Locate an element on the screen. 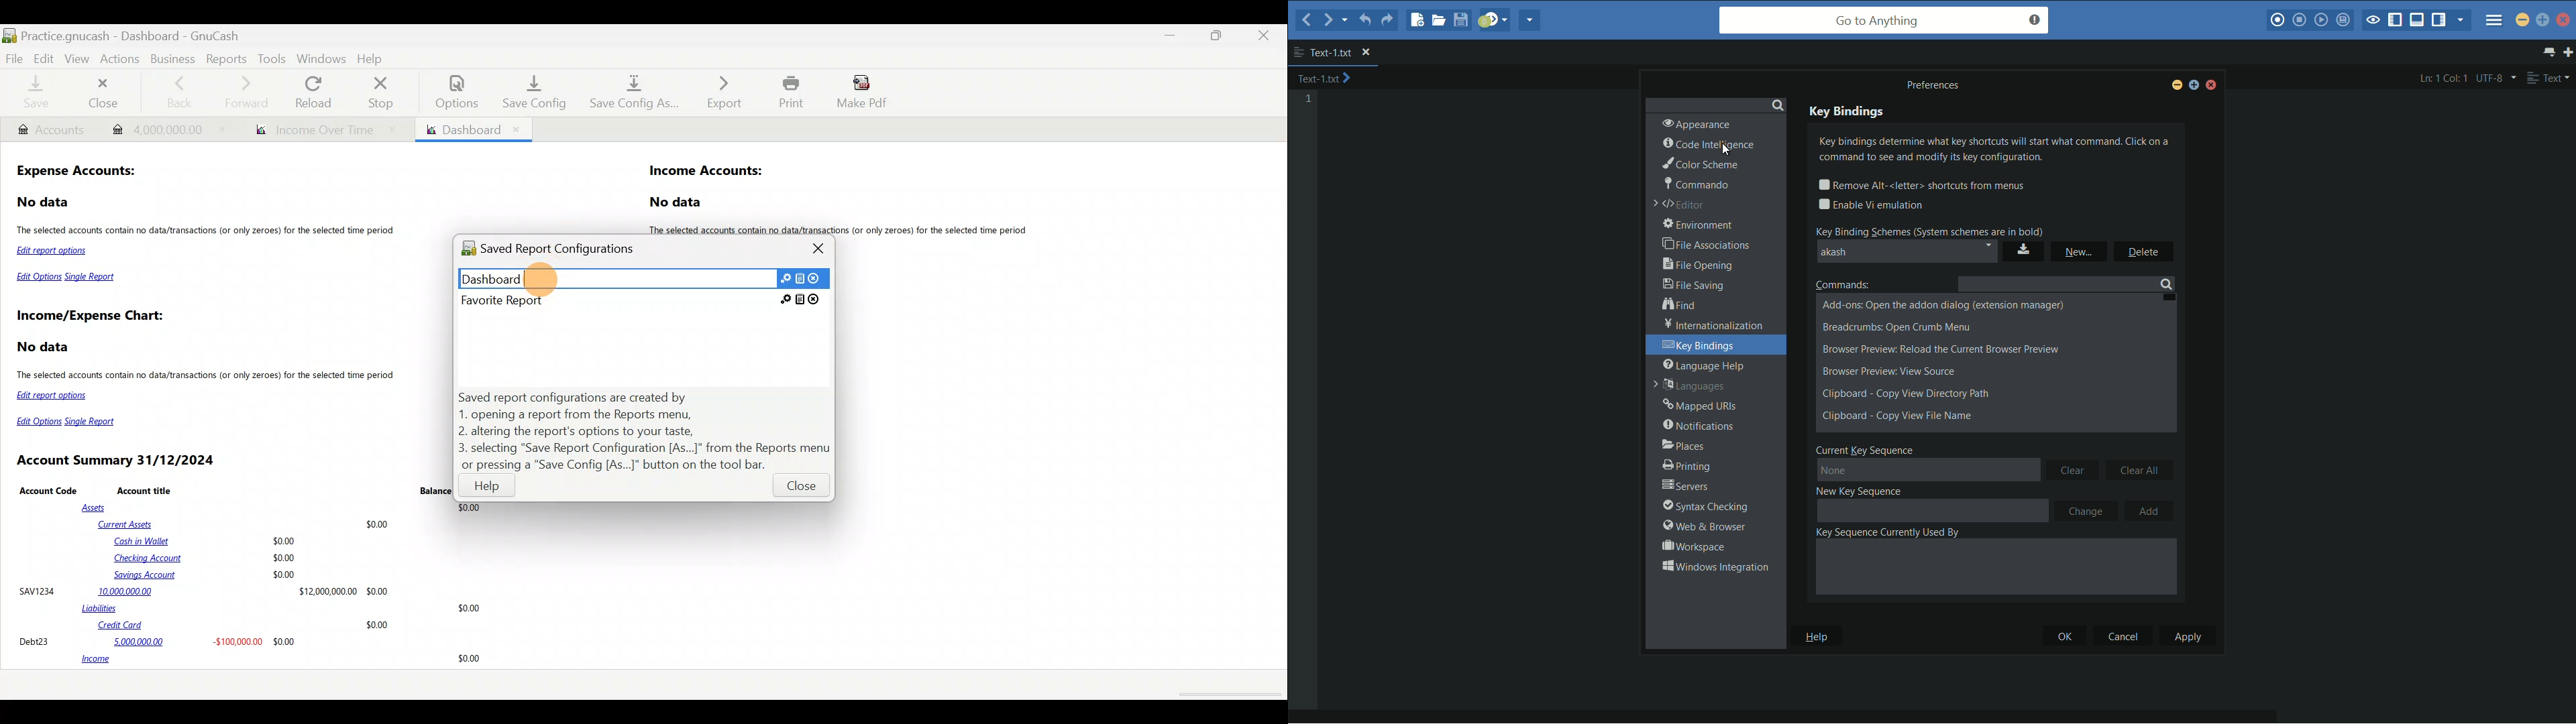  web and browser is located at coordinates (1701, 527).